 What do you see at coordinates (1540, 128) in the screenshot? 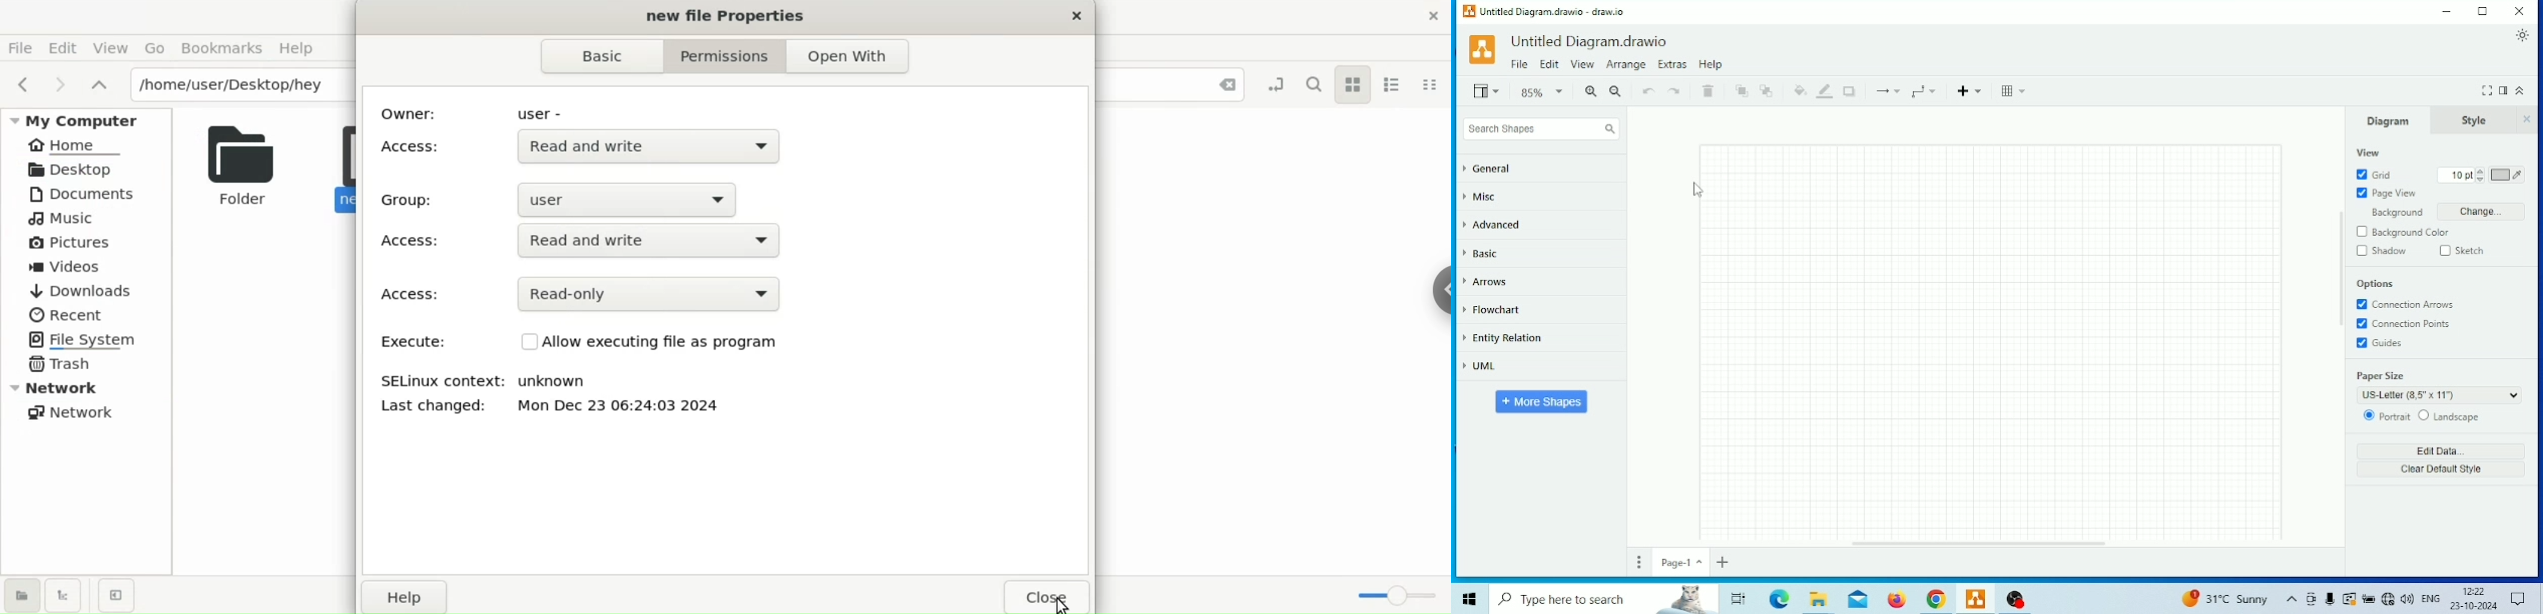
I see `Search shapes` at bounding box center [1540, 128].